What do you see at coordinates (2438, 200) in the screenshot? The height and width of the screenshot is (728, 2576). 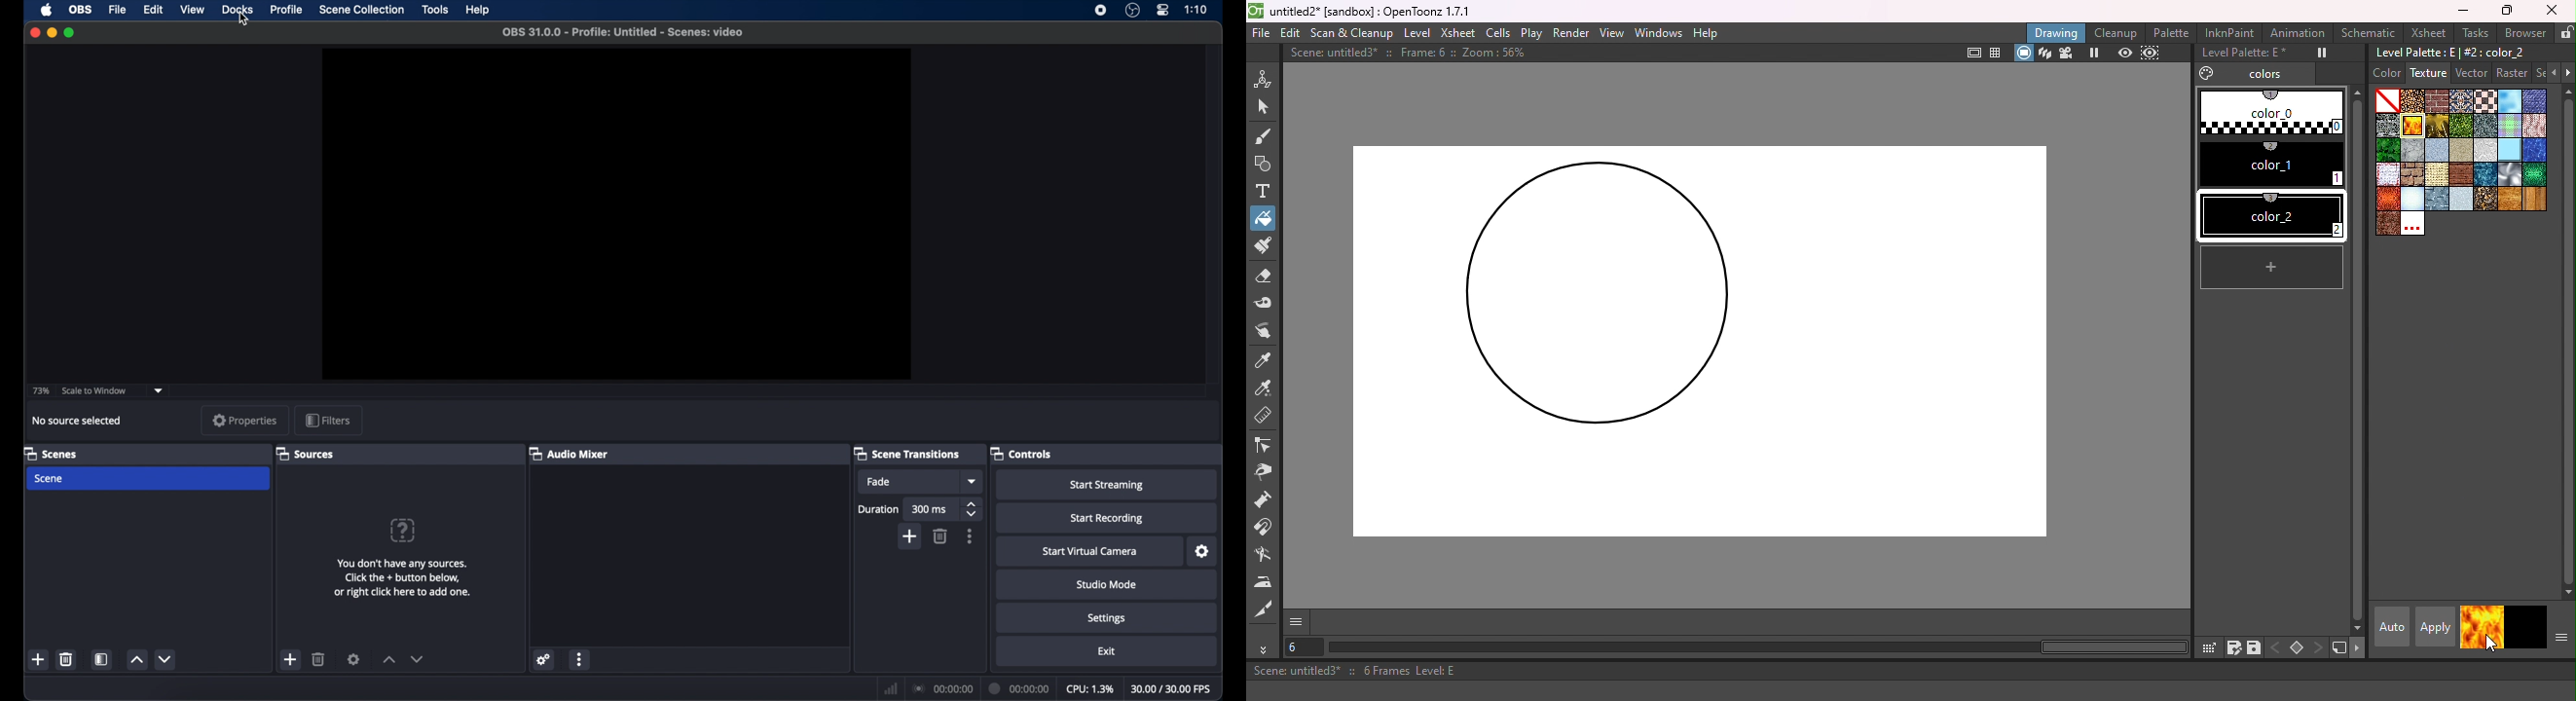 I see `steelplates.bmp` at bounding box center [2438, 200].